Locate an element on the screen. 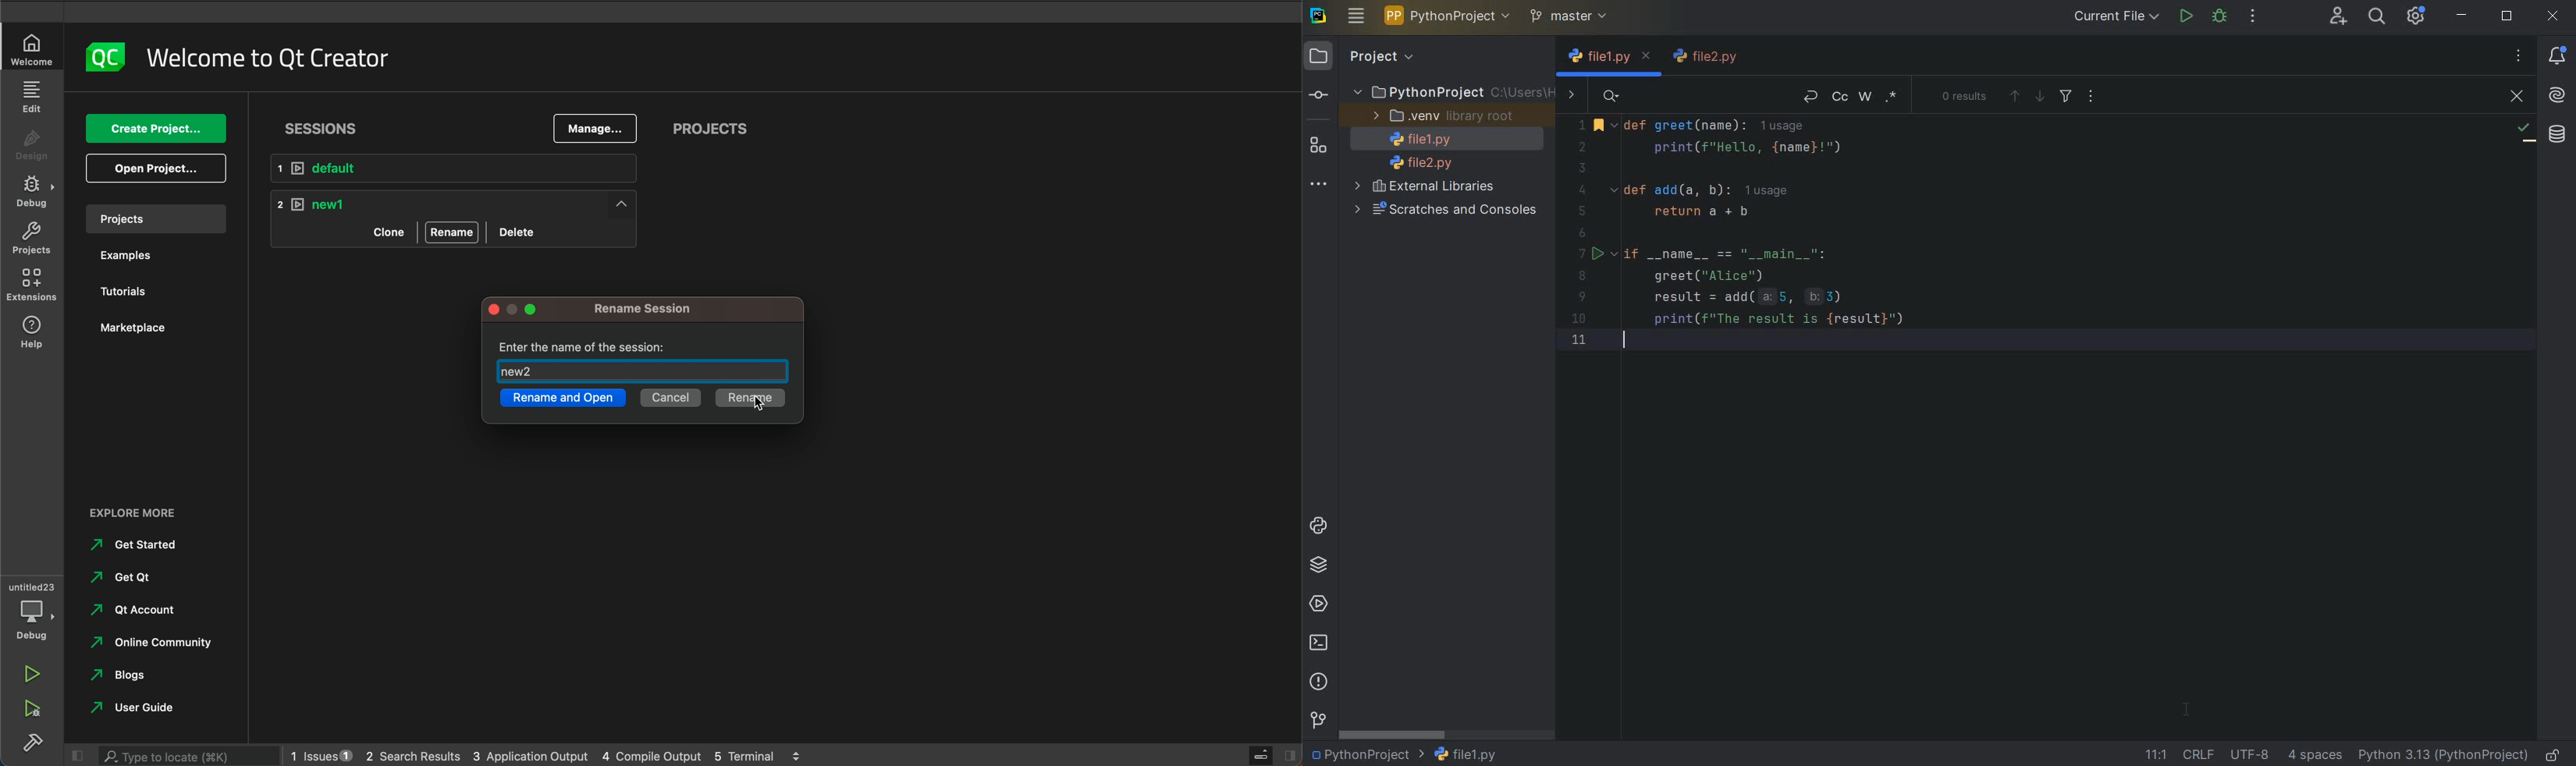 This screenshot has width=2576, height=784. get started is located at coordinates (138, 544).